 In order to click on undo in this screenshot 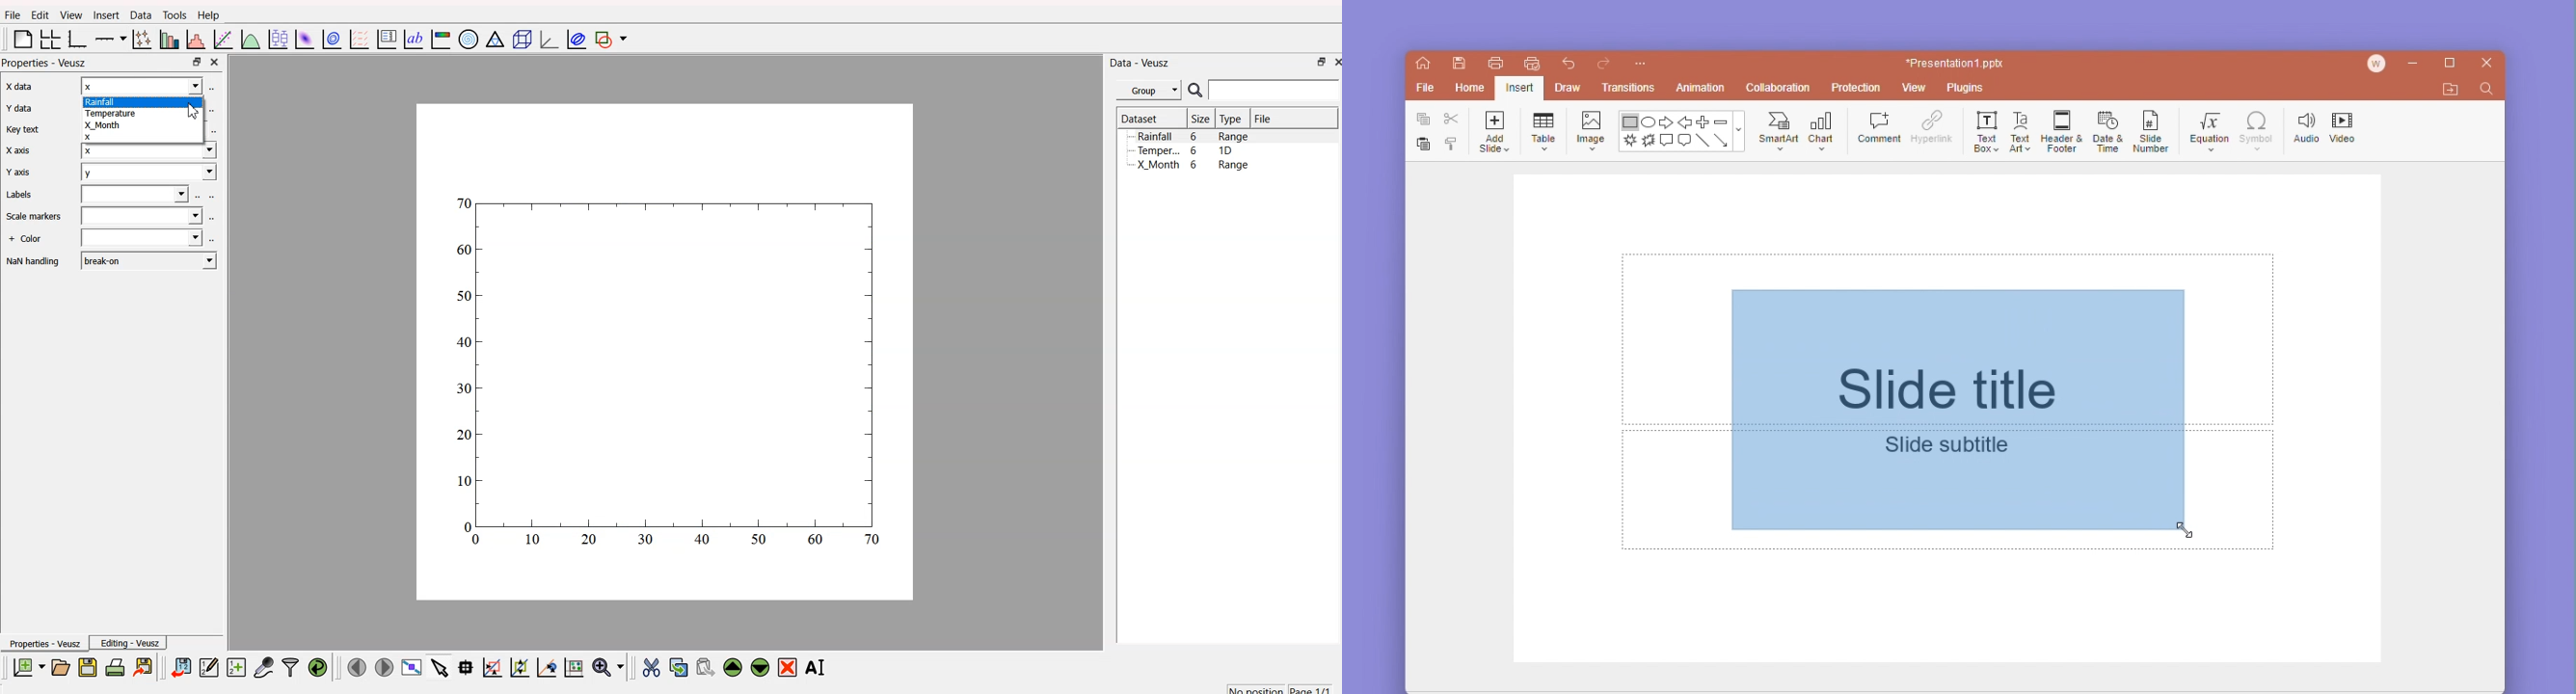, I will do `click(1567, 63)`.